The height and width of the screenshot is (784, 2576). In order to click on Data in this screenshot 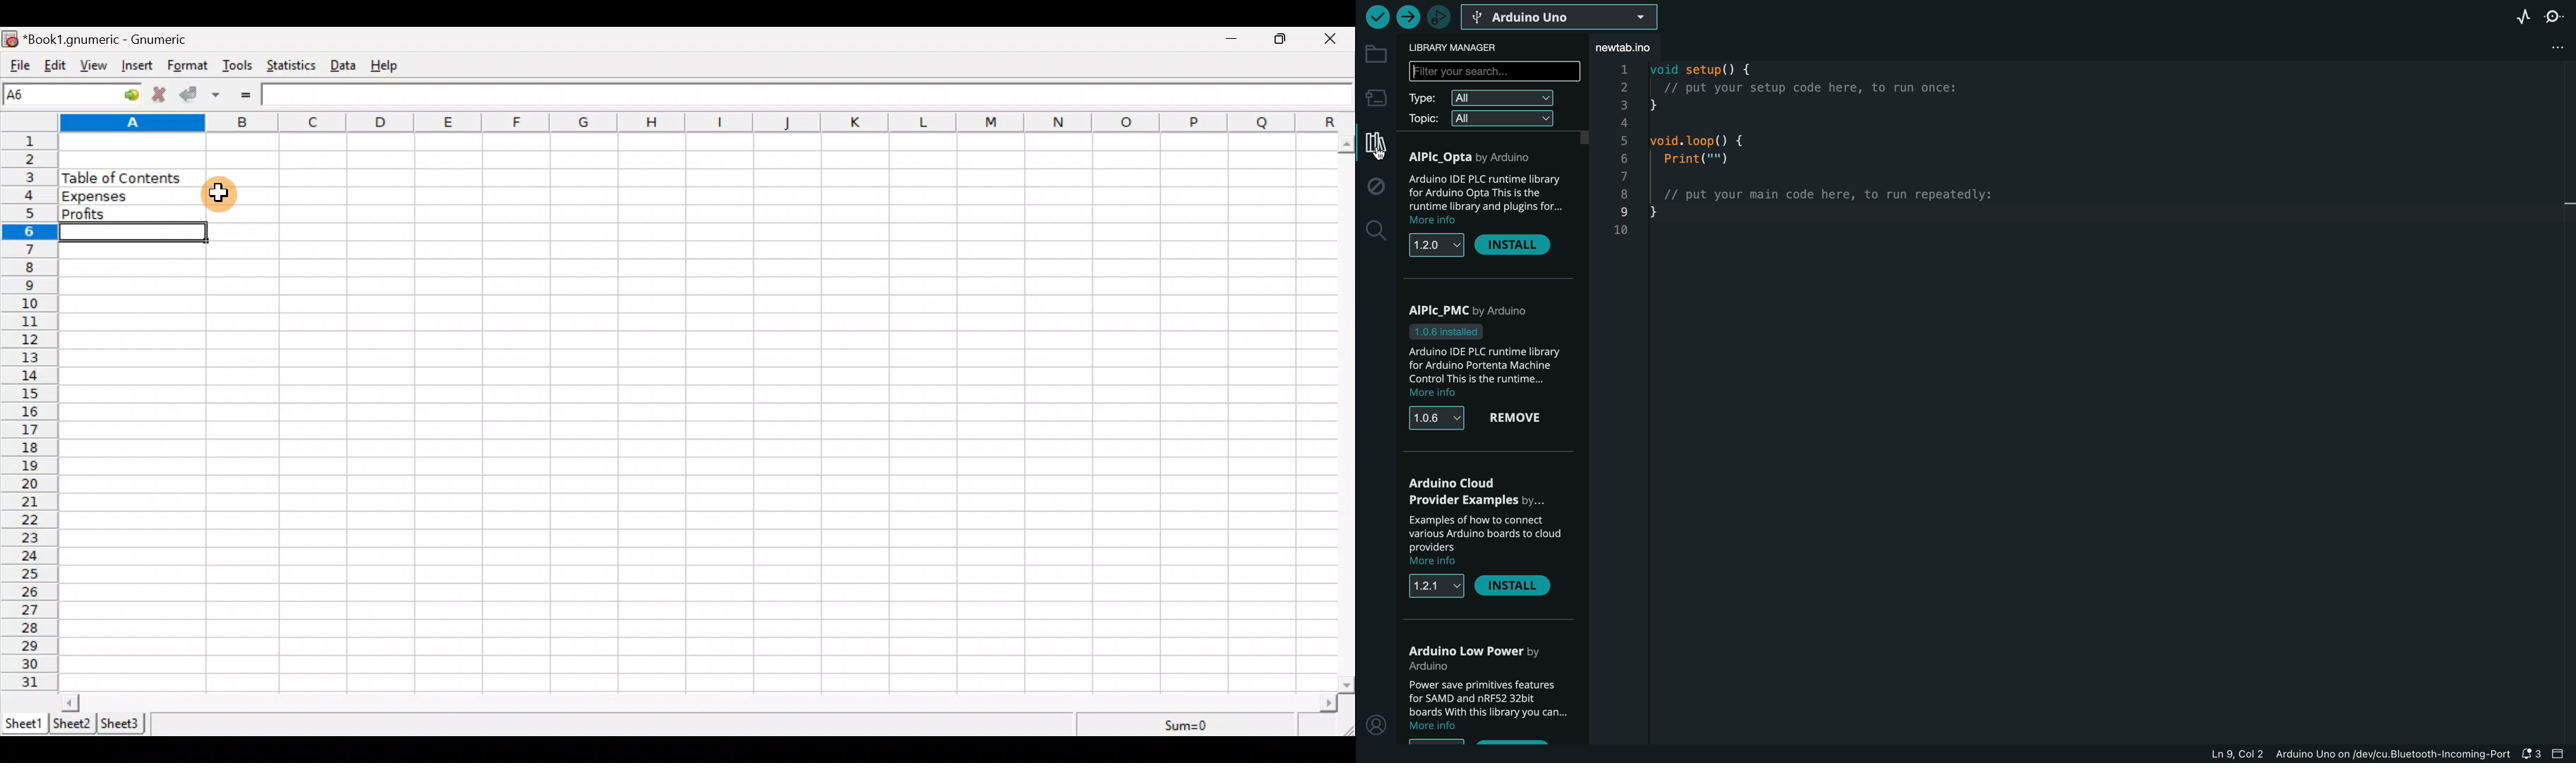, I will do `click(347, 66)`.